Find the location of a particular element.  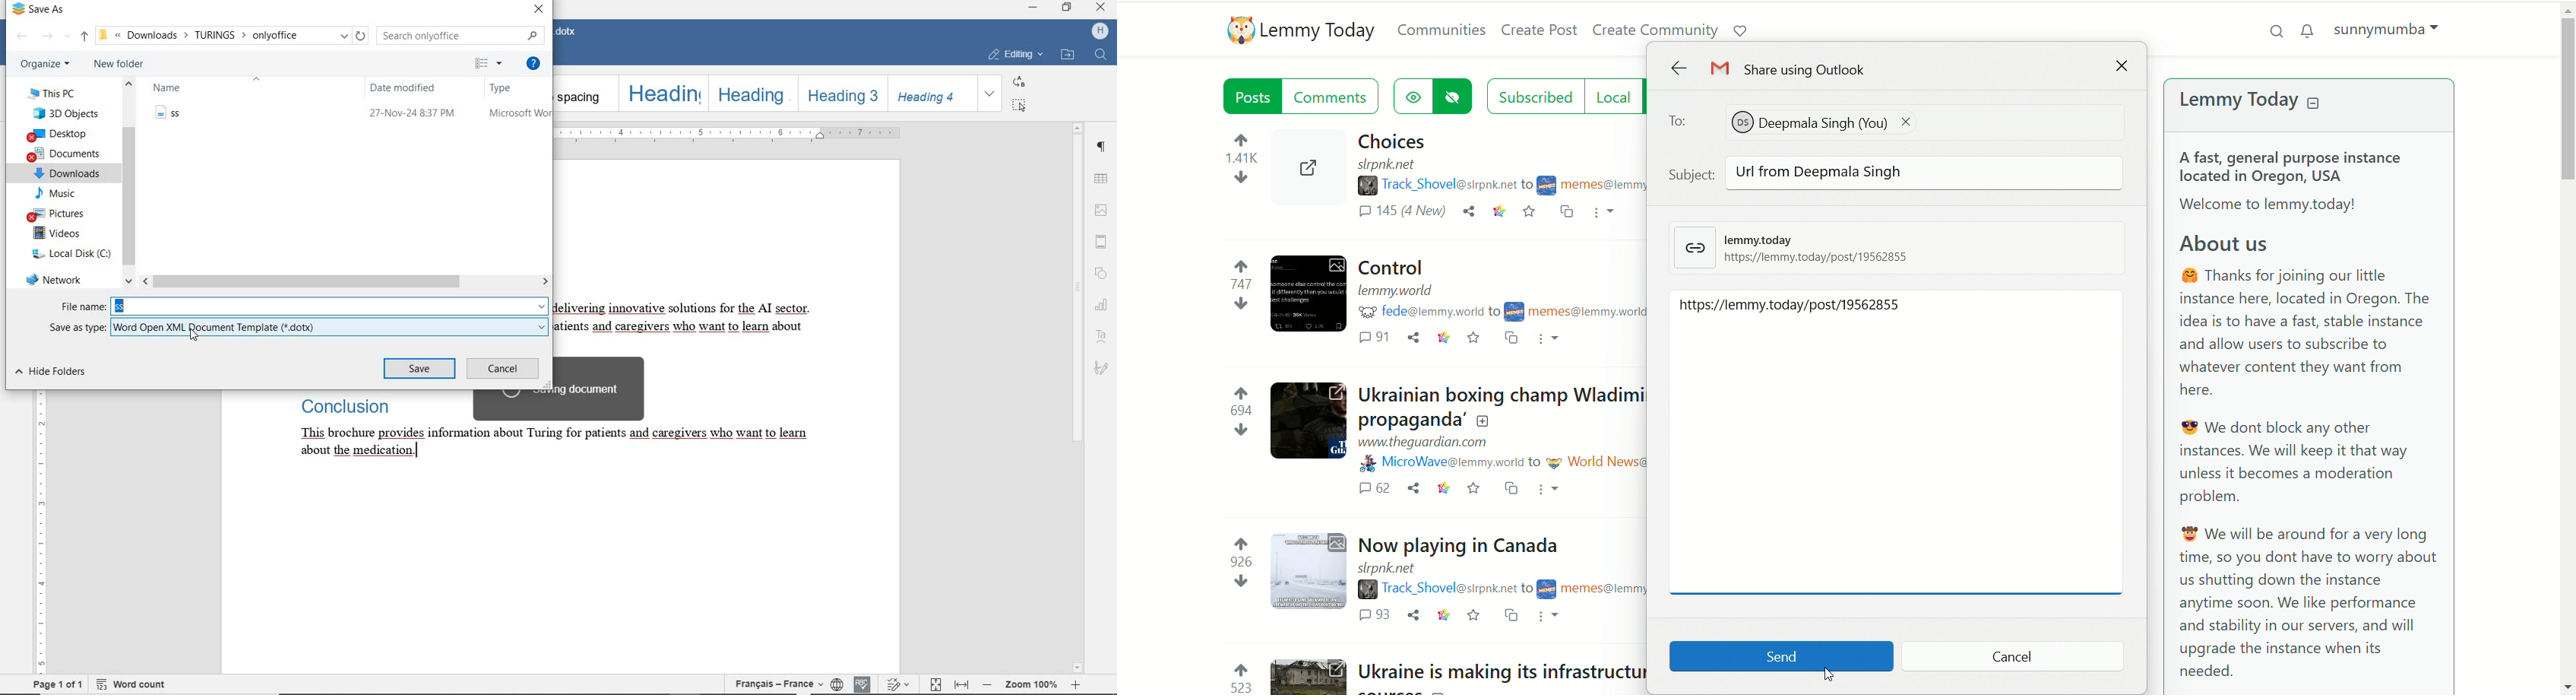

FIT TO WIDTH is located at coordinates (962, 684).